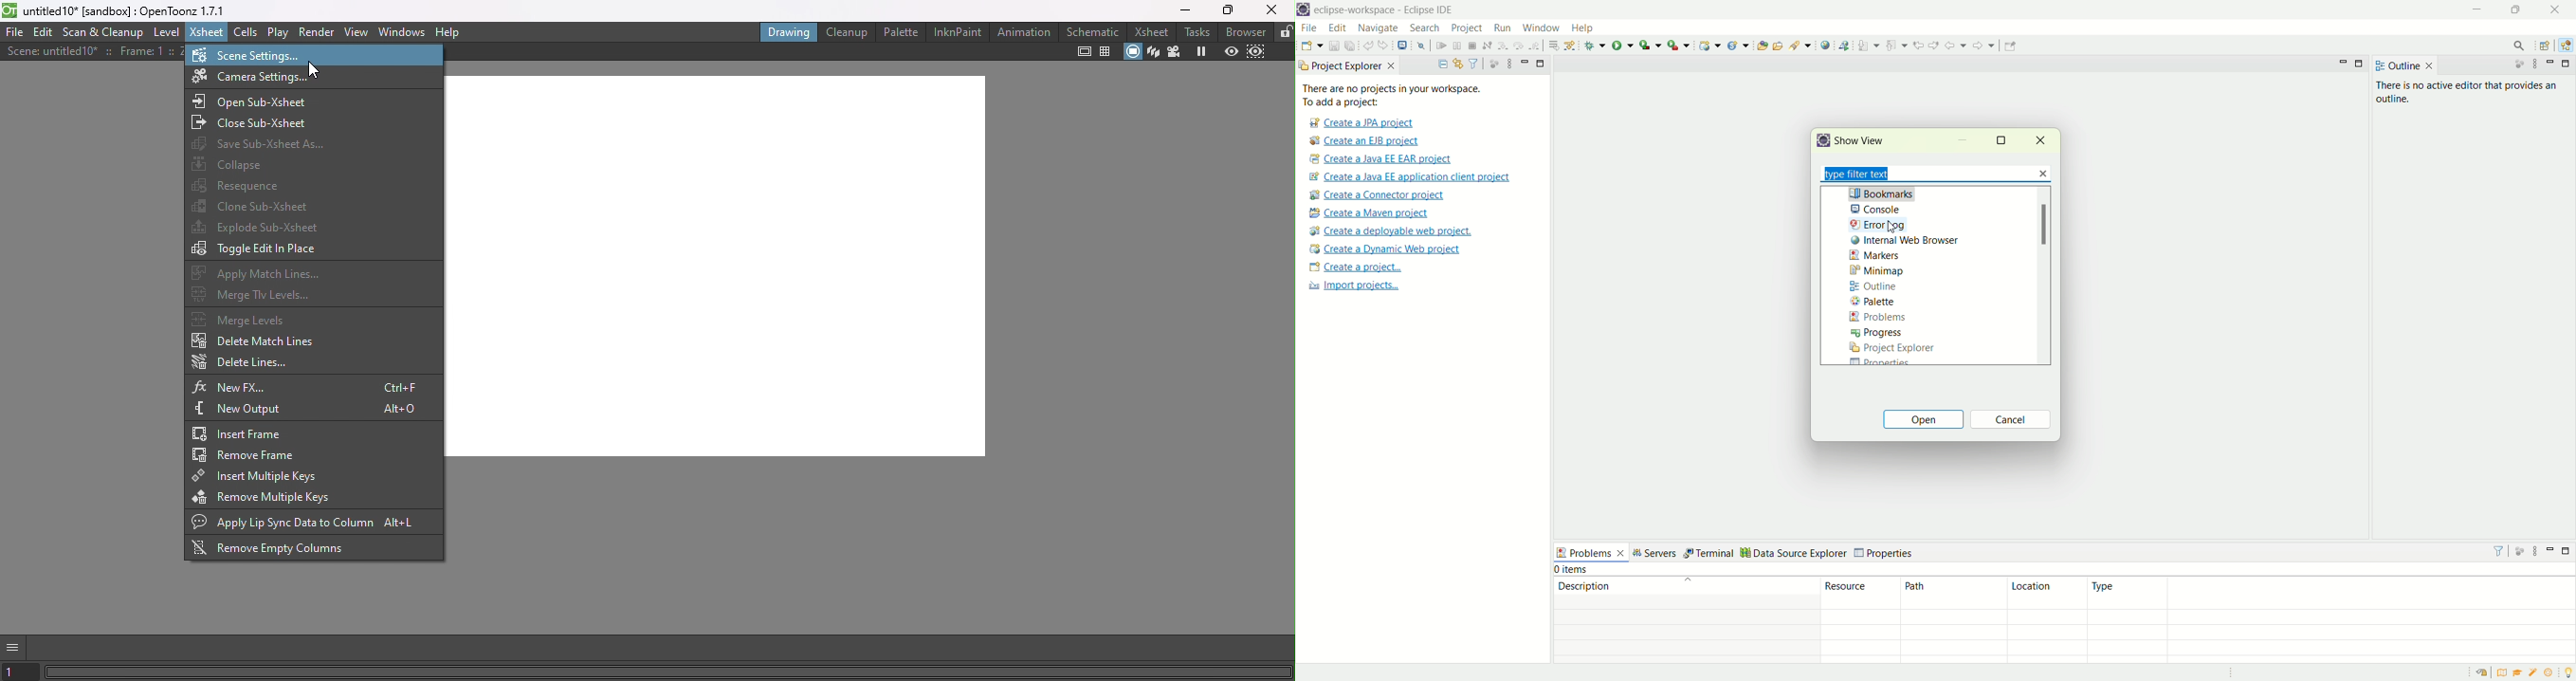 The height and width of the screenshot is (700, 2576). I want to click on new, so click(1310, 46).